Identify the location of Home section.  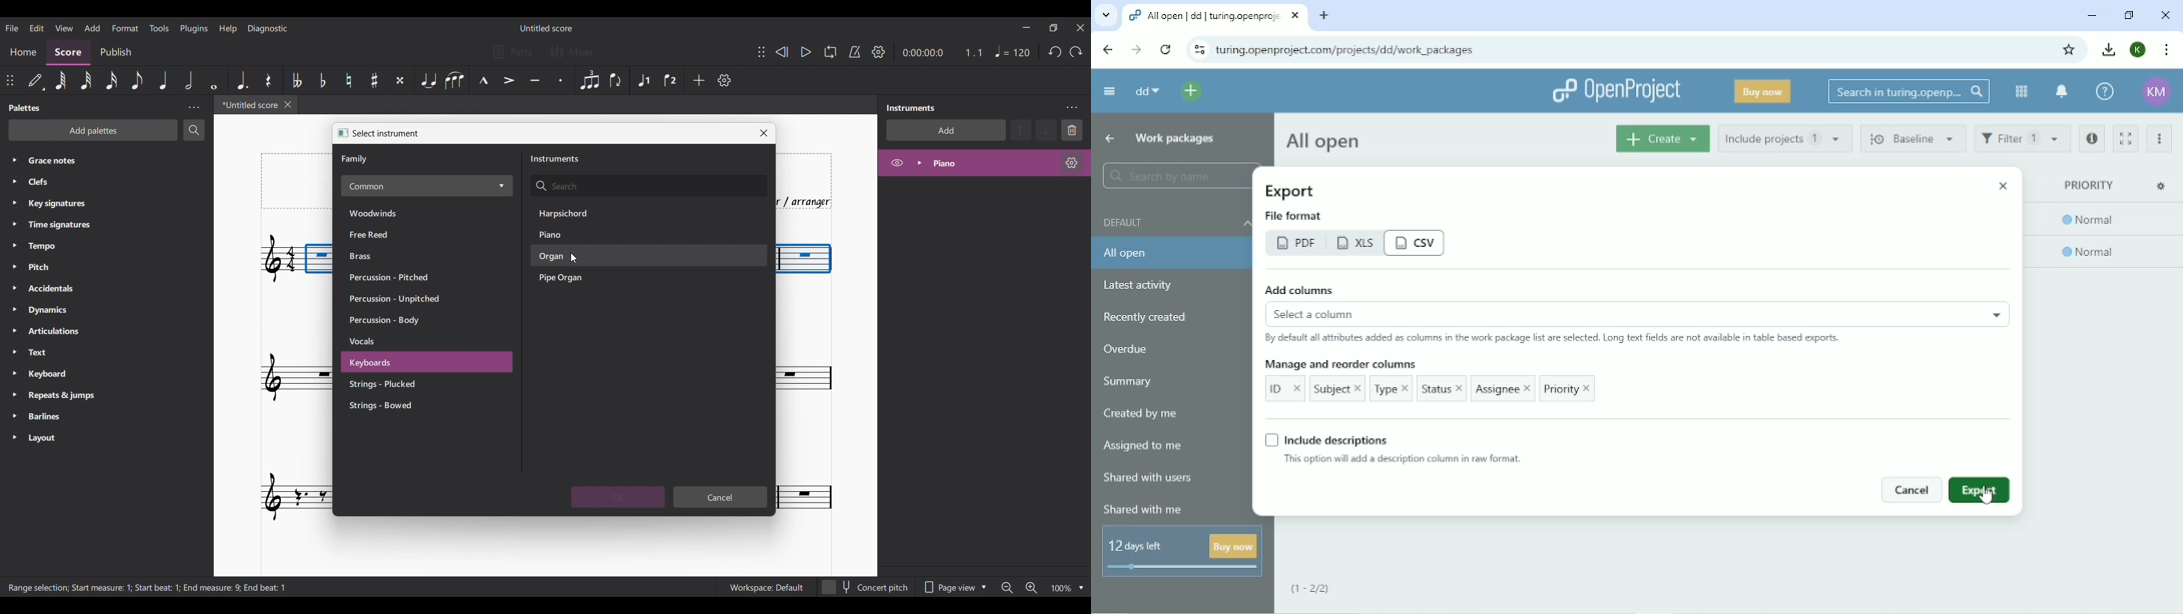
(24, 51).